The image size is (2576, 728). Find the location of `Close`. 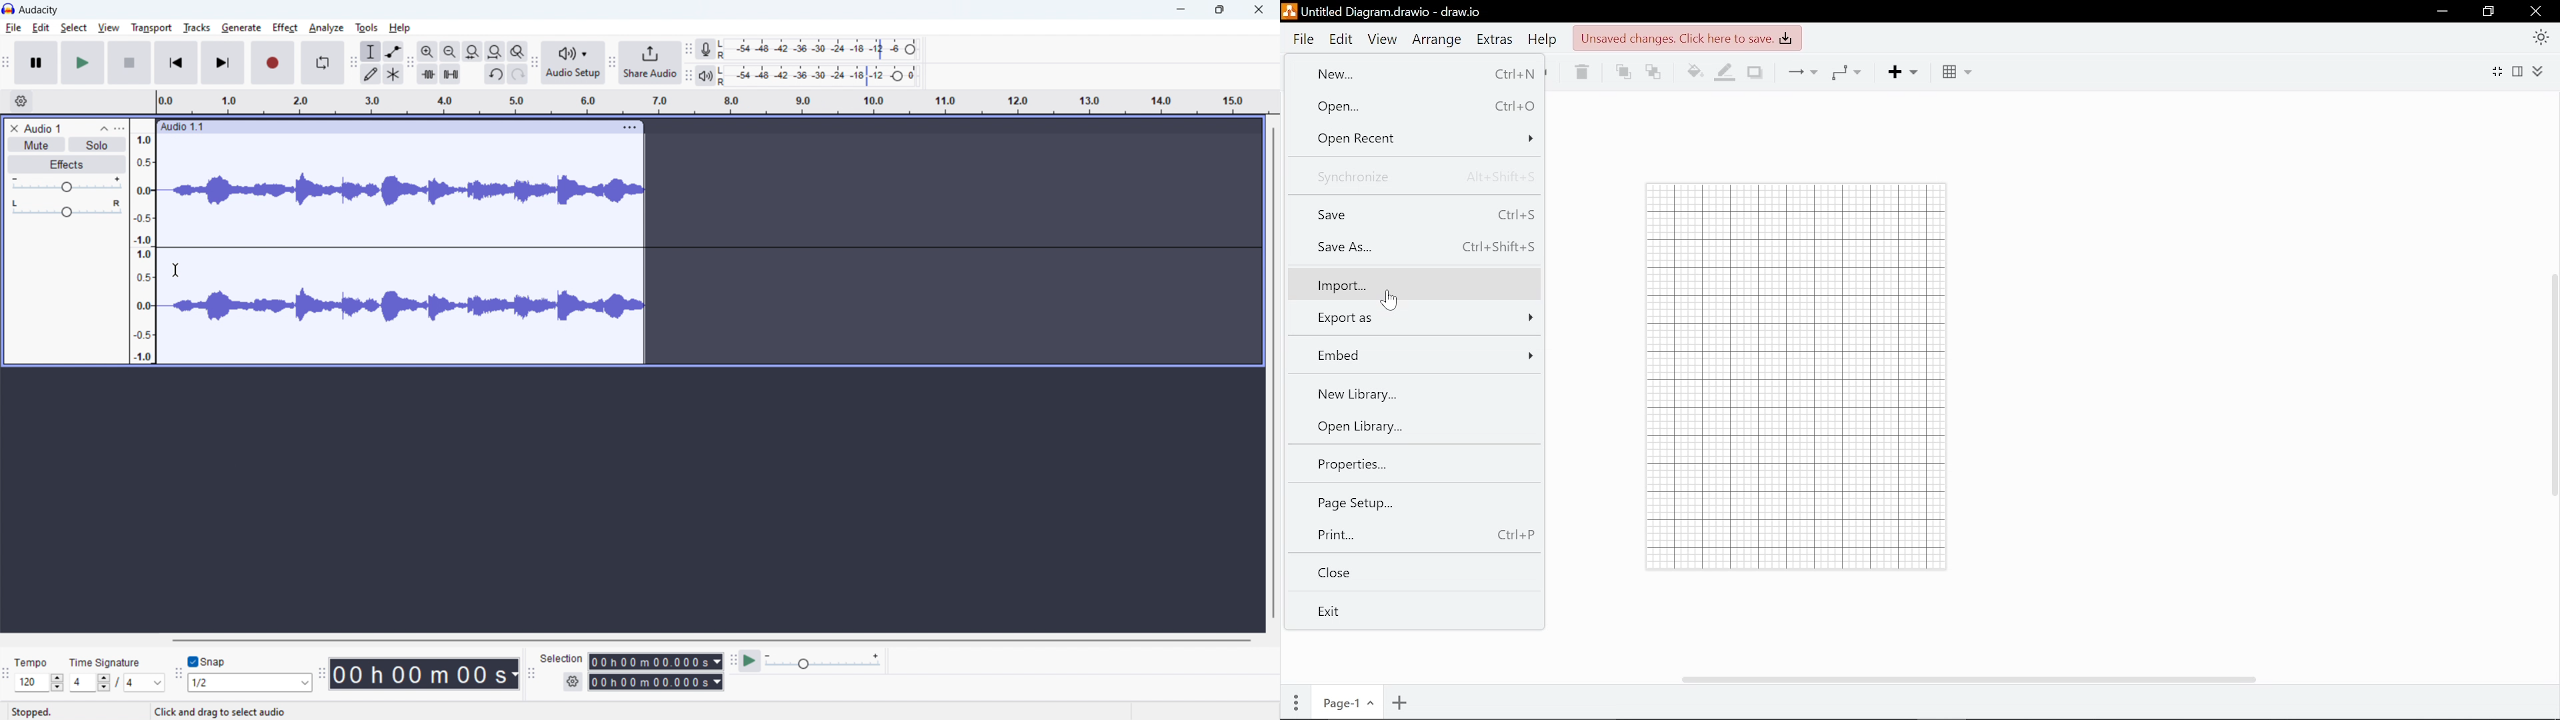

Close is located at coordinates (1408, 570).